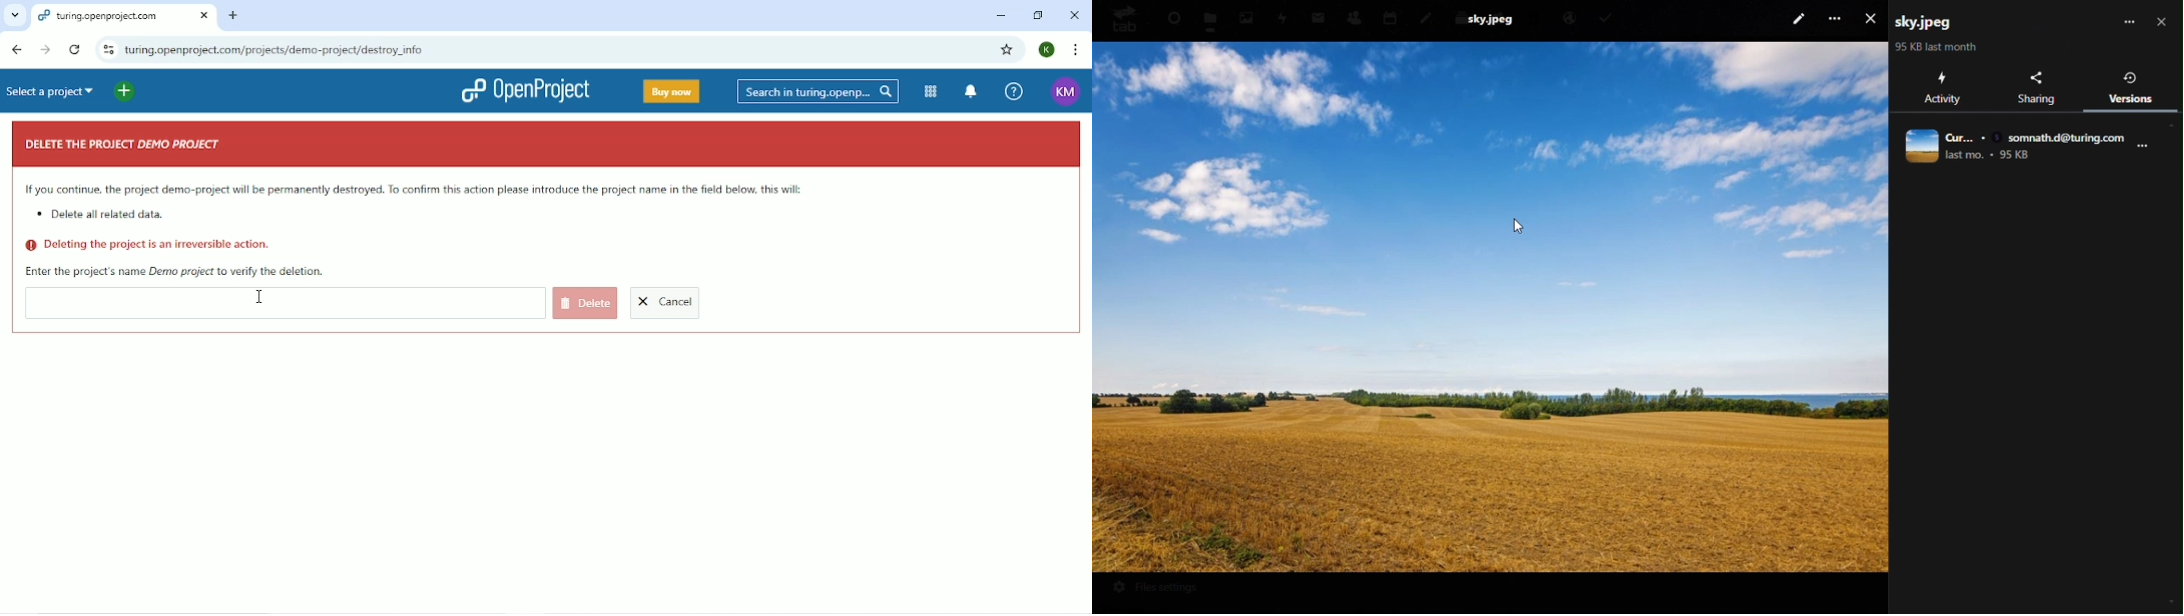 This screenshot has width=2184, height=616. Describe the element at coordinates (161, 90) in the screenshot. I see `Open quick add menu` at that location.